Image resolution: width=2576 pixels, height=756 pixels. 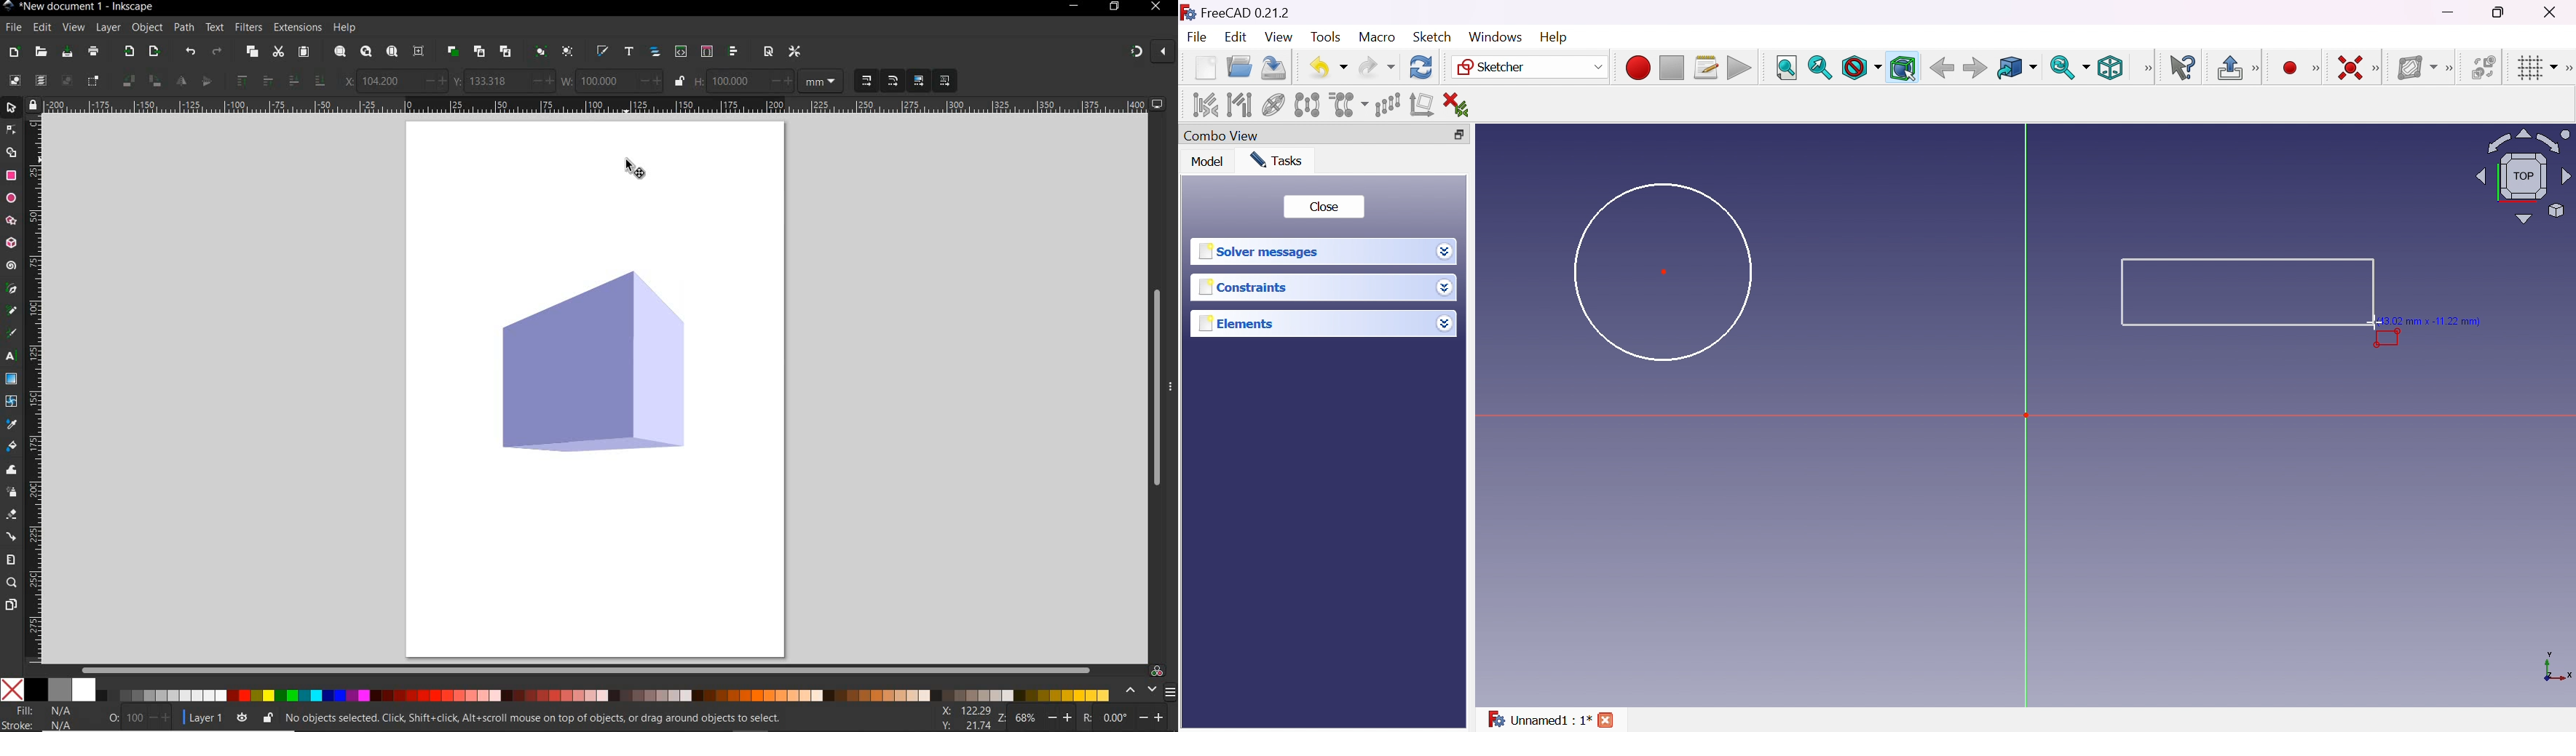 I want to click on file, so click(x=13, y=28).